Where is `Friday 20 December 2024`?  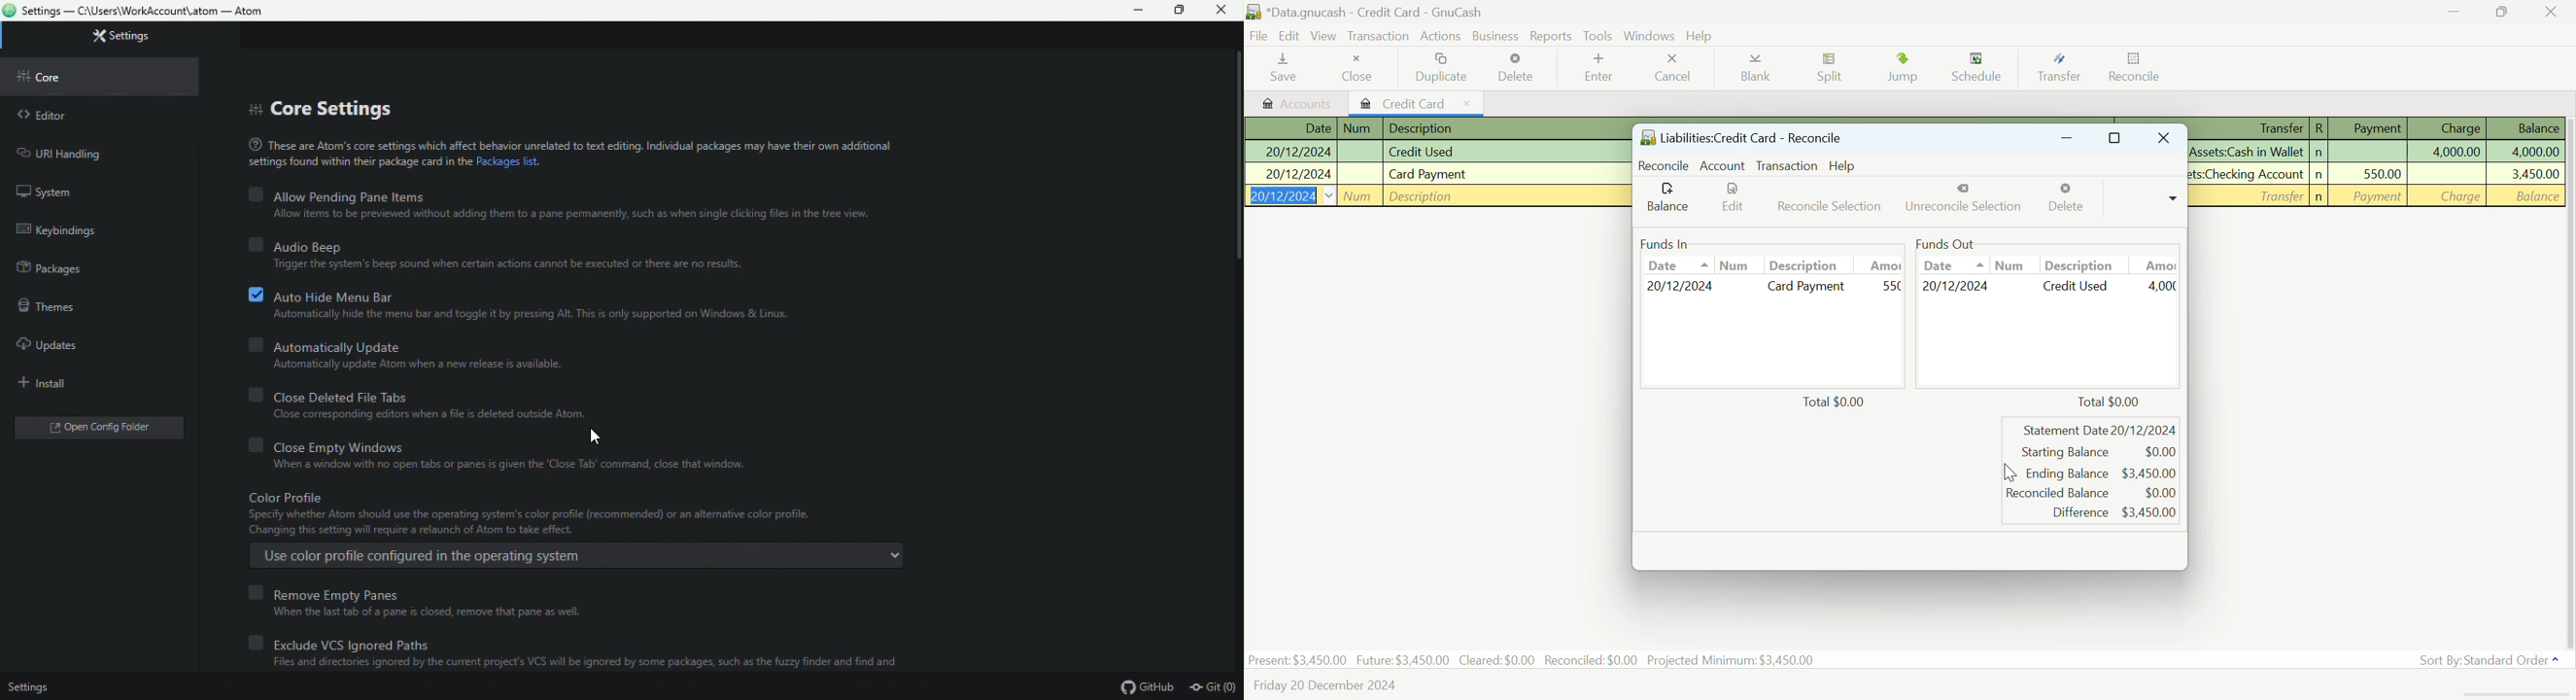
Friday 20 December 2024 is located at coordinates (1323, 688).